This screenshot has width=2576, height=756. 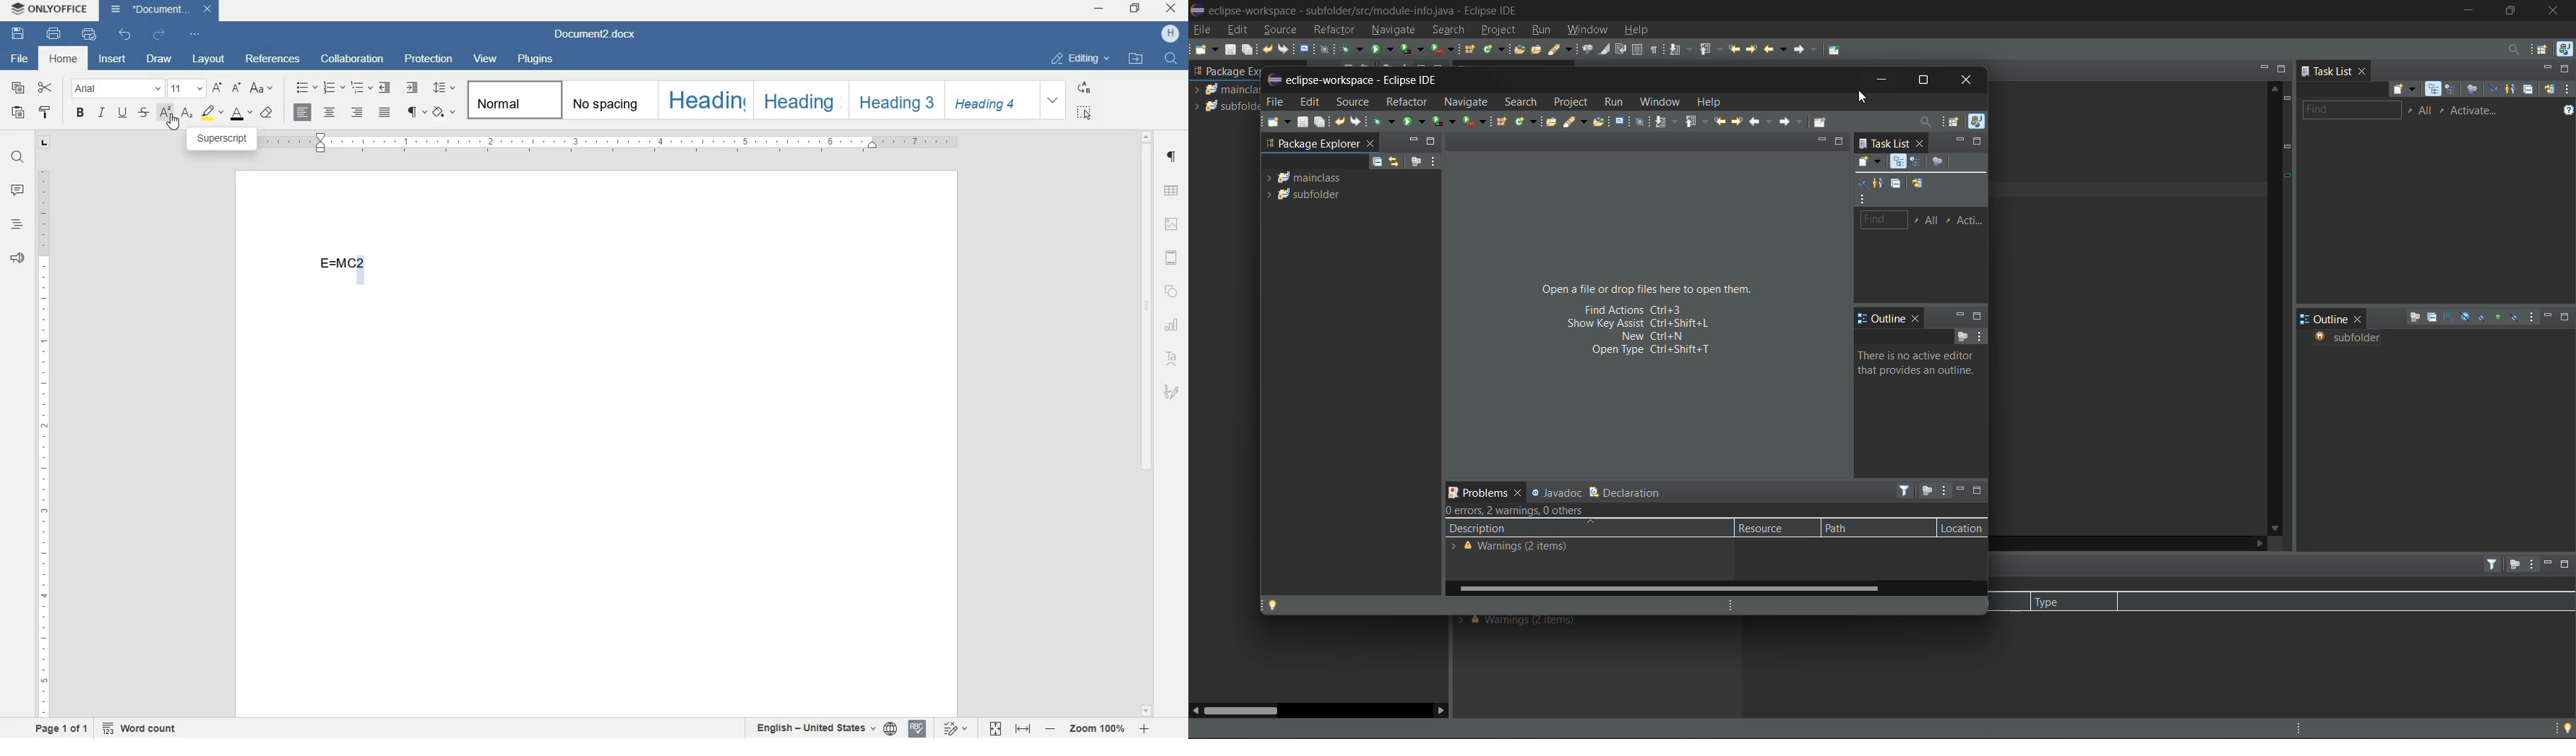 I want to click on justified, so click(x=386, y=111).